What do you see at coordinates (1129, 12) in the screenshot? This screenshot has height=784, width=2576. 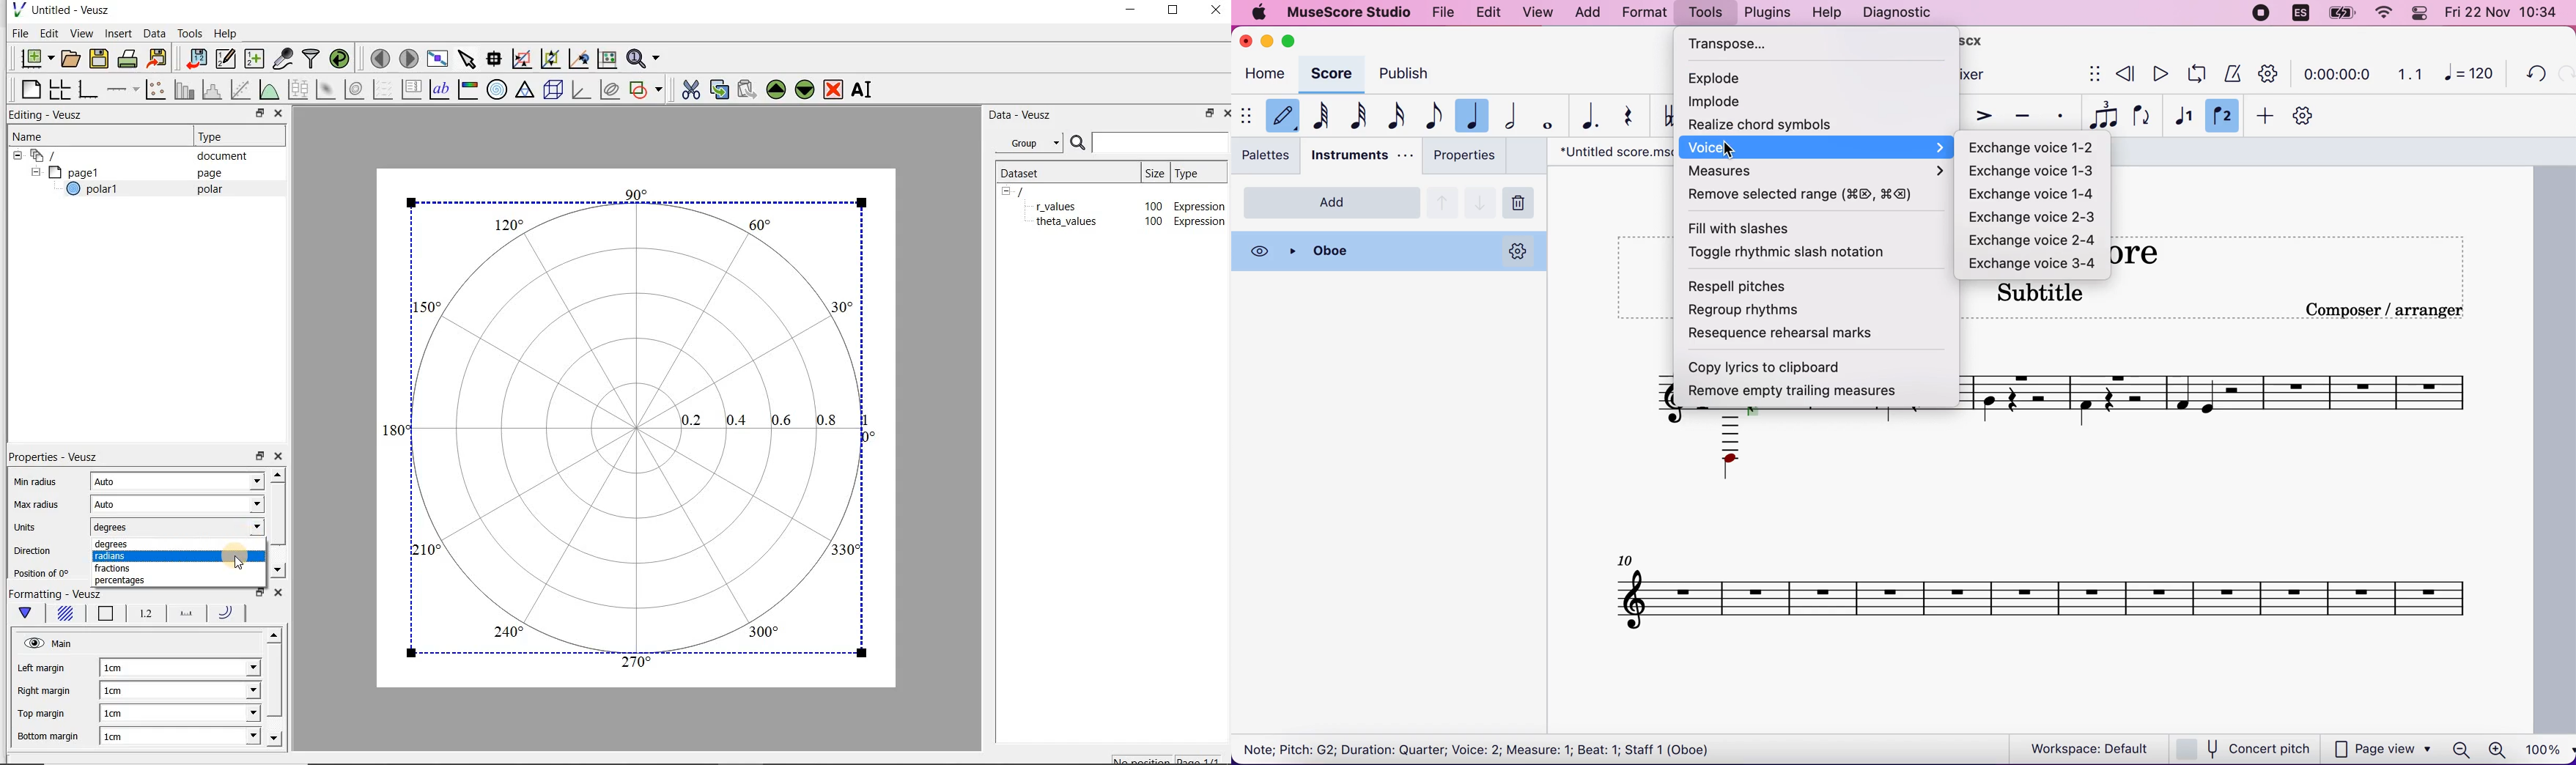 I see `minimize` at bounding box center [1129, 12].